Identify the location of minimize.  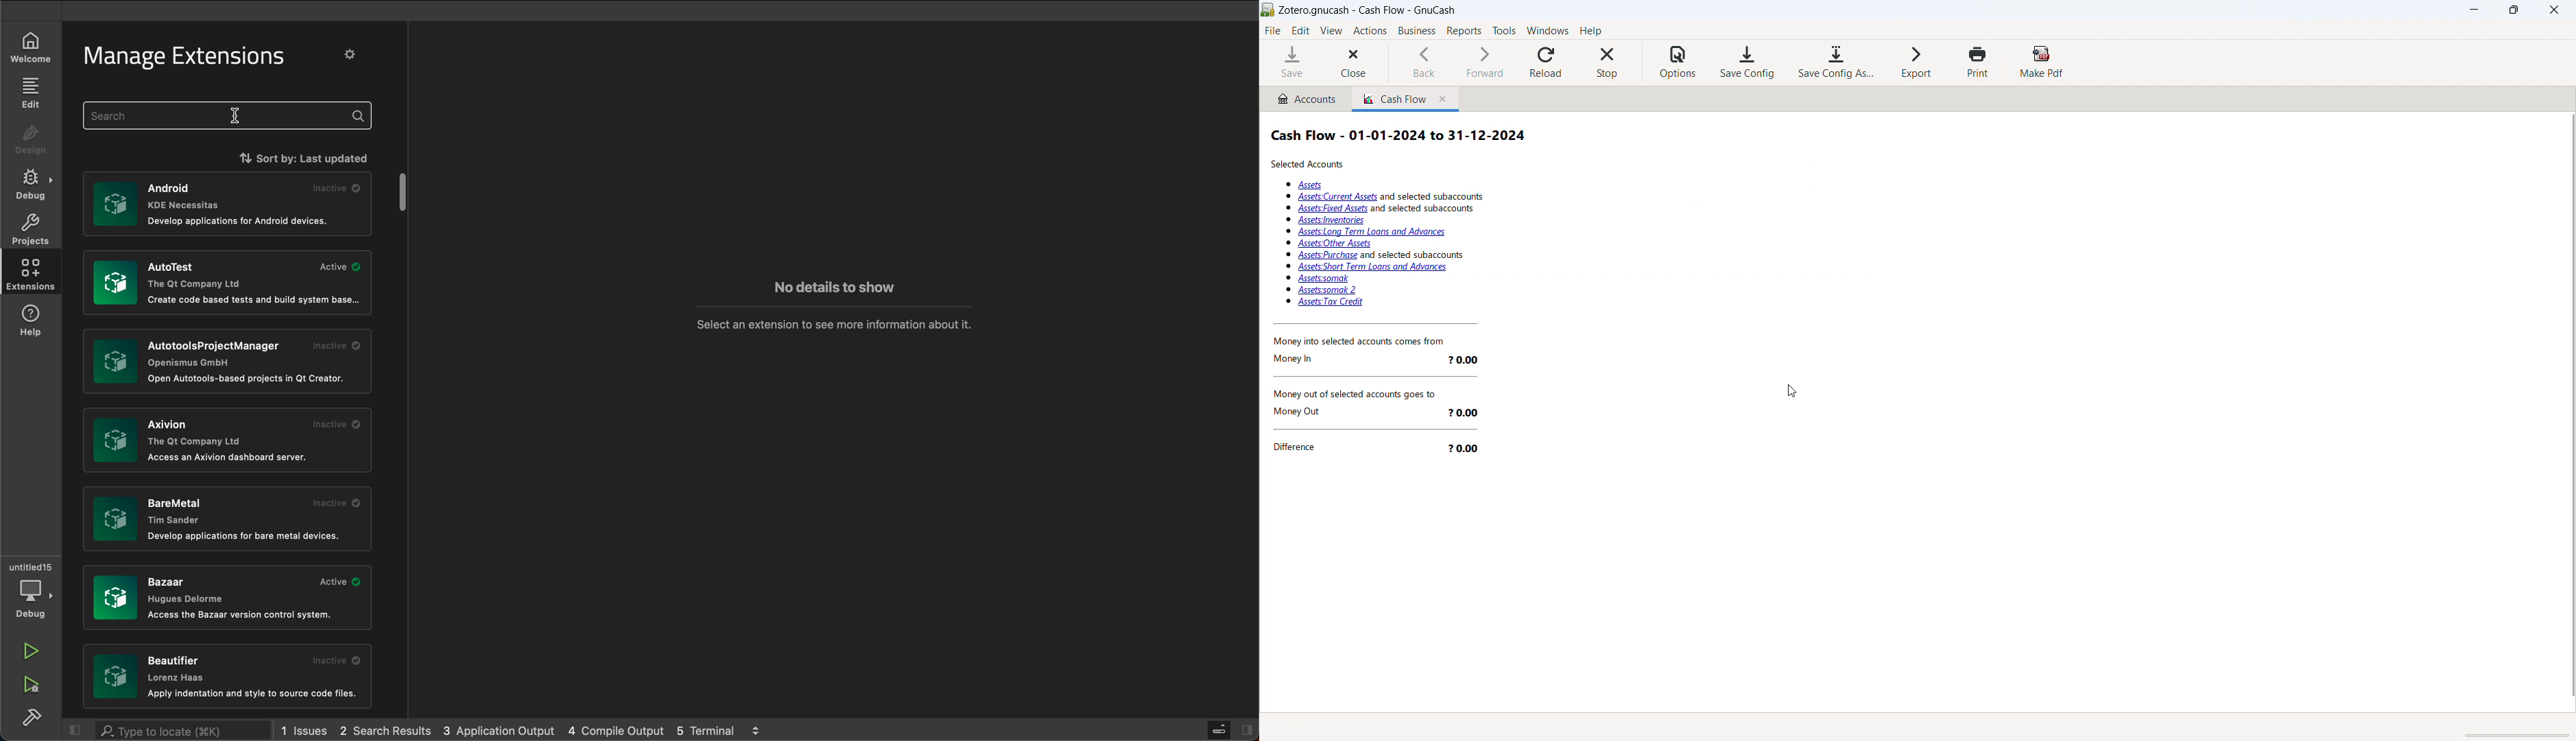
(2474, 10).